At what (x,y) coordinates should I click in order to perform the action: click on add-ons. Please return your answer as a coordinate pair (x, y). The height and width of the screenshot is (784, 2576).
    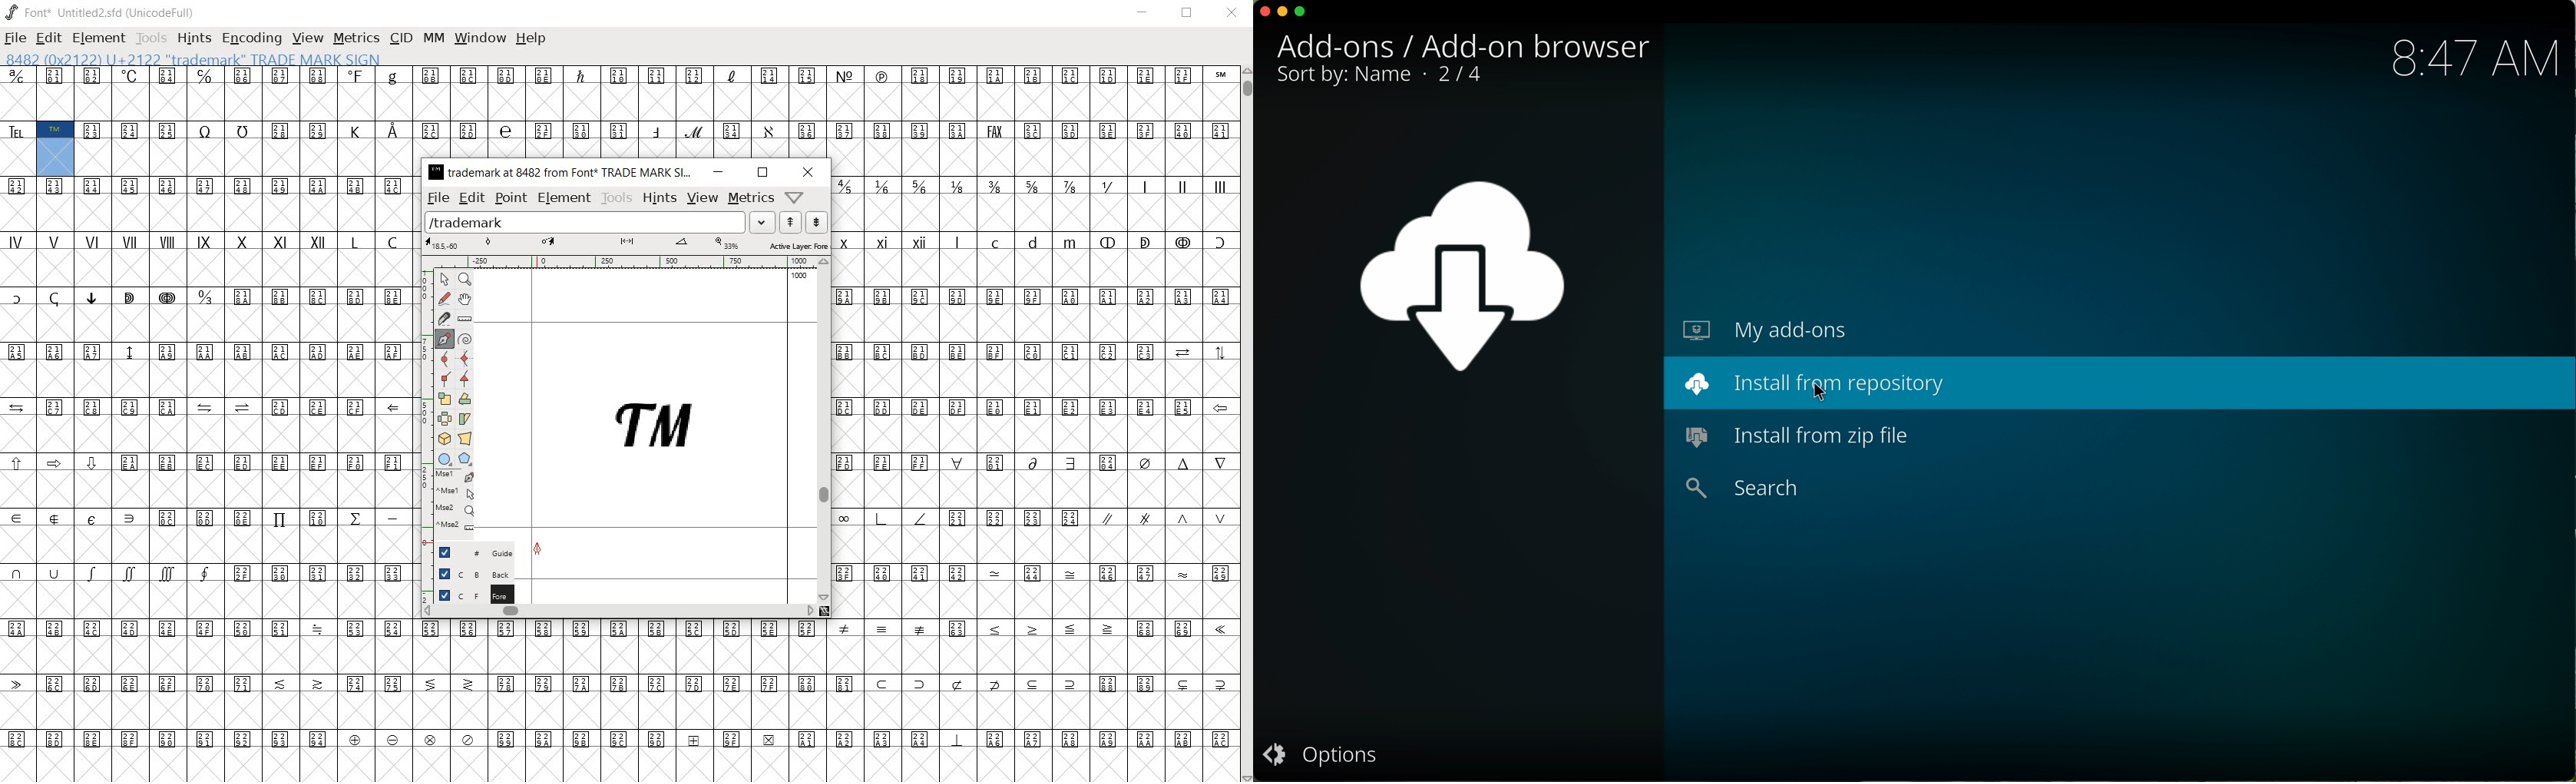
    Looking at the image, I should click on (1347, 46).